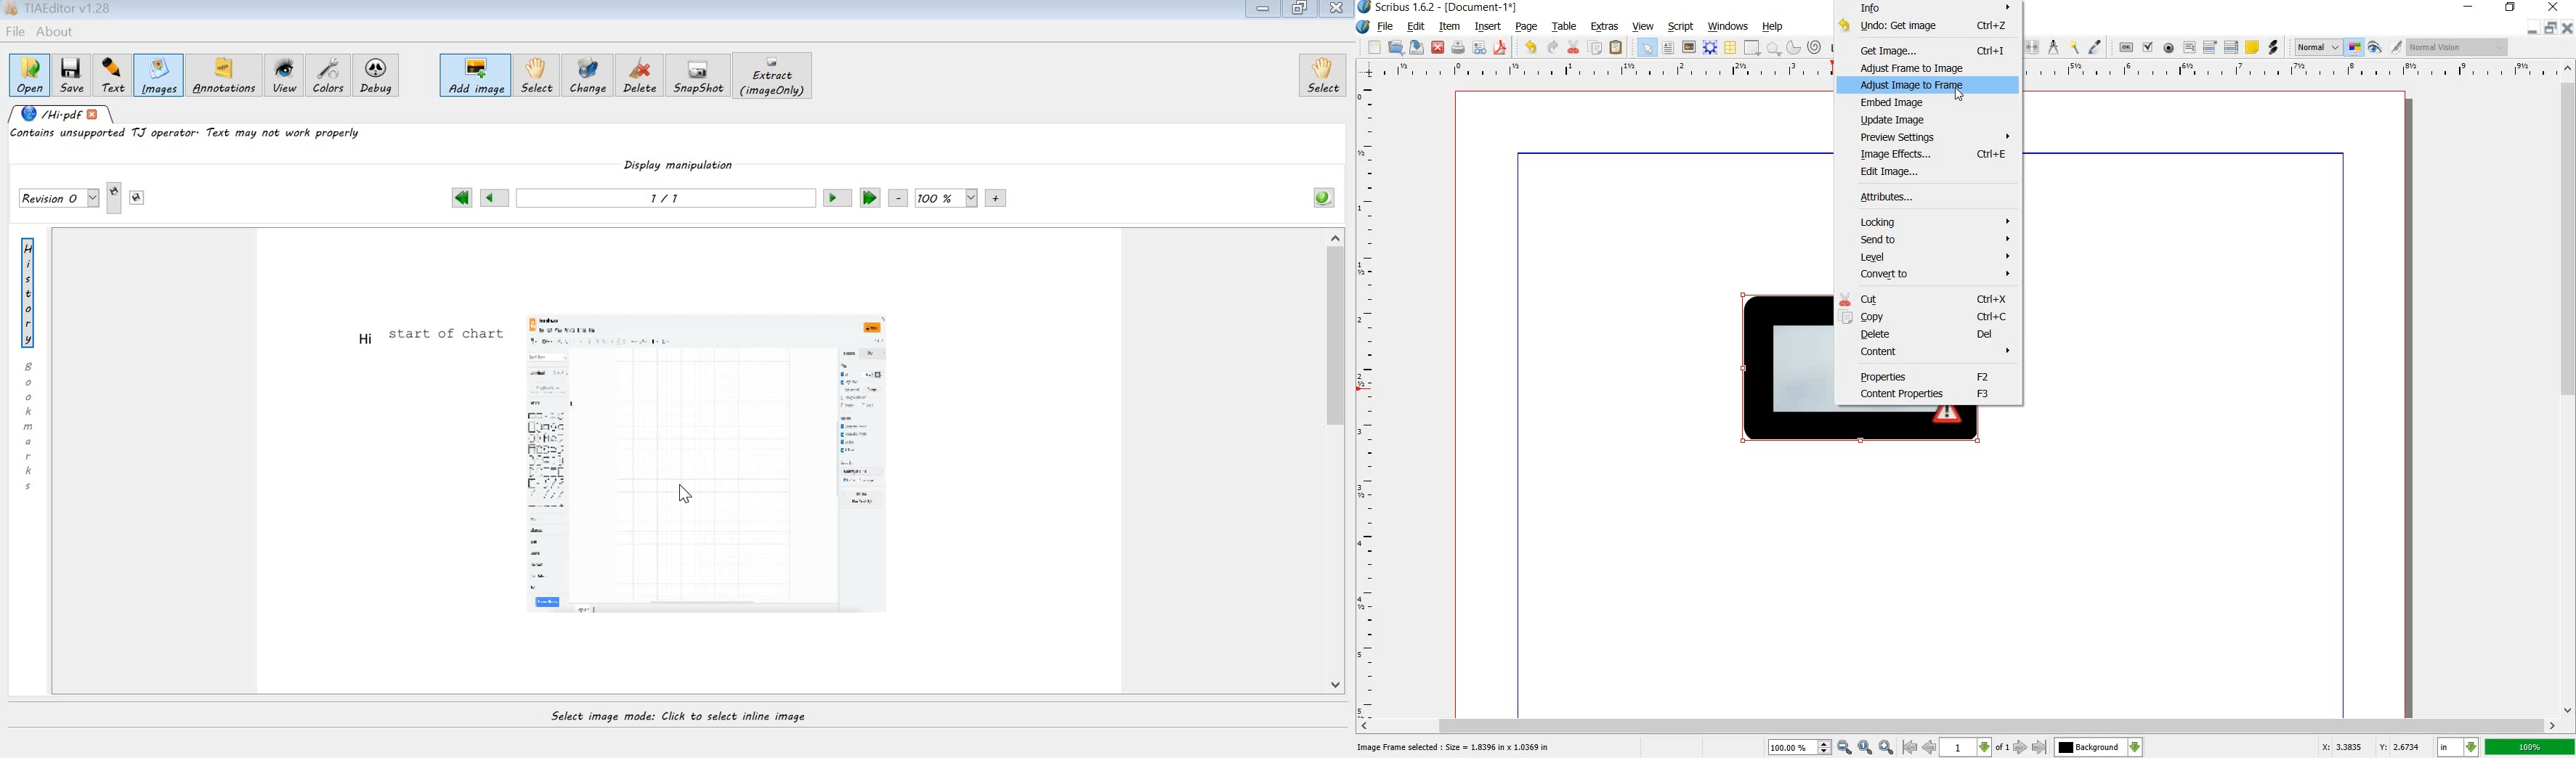 This screenshot has width=2576, height=784. What do you see at coordinates (1928, 26) in the screenshot?
I see `undo` at bounding box center [1928, 26].